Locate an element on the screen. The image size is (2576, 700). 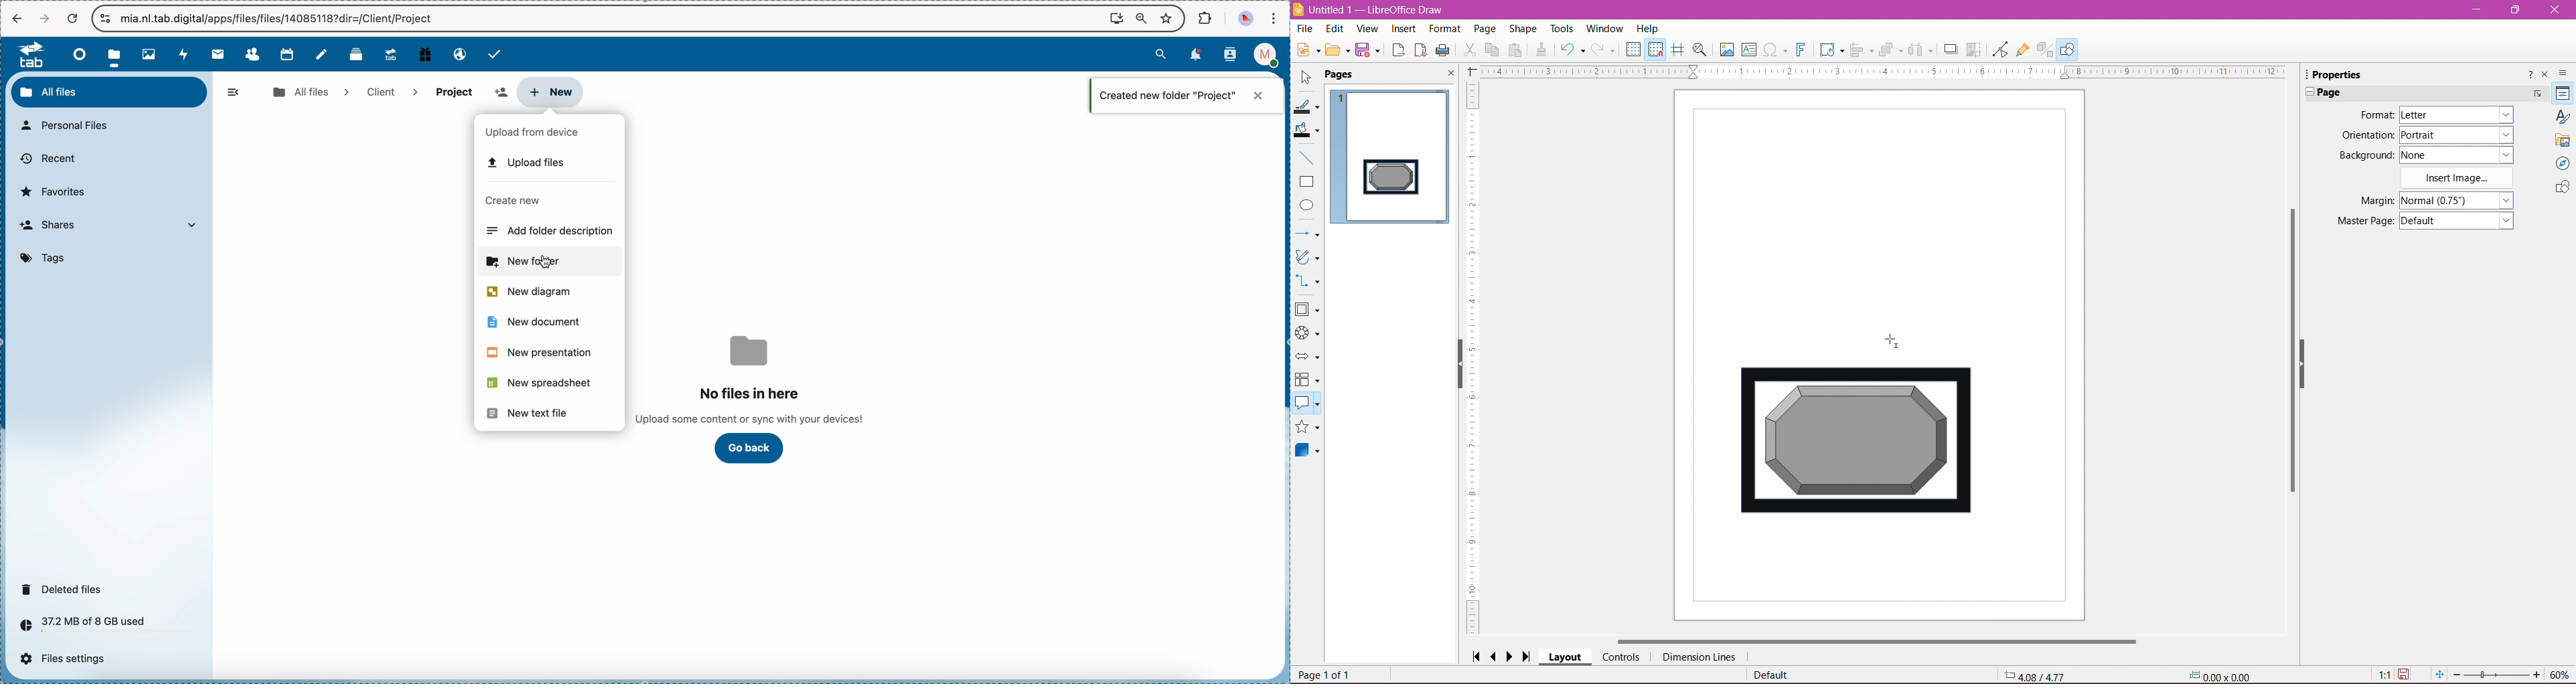
profile is located at coordinates (1268, 55).